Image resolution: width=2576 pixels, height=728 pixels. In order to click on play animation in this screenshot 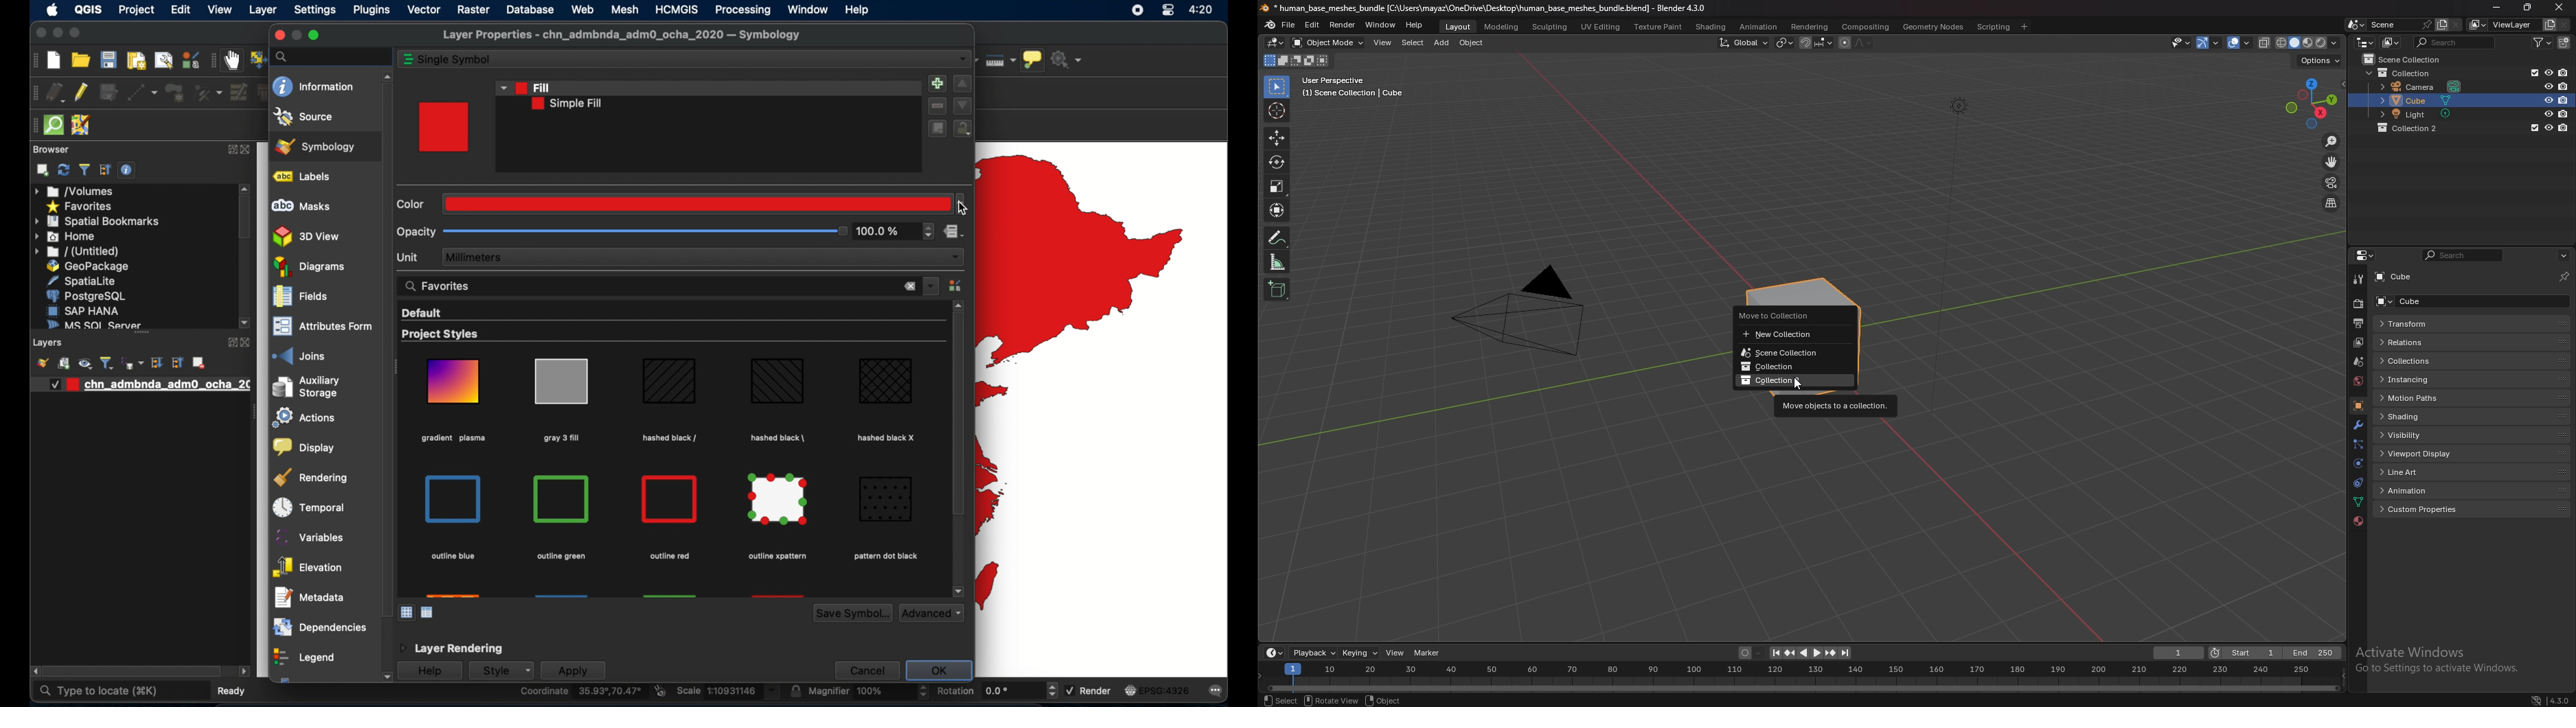, I will do `click(1811, 653)`.